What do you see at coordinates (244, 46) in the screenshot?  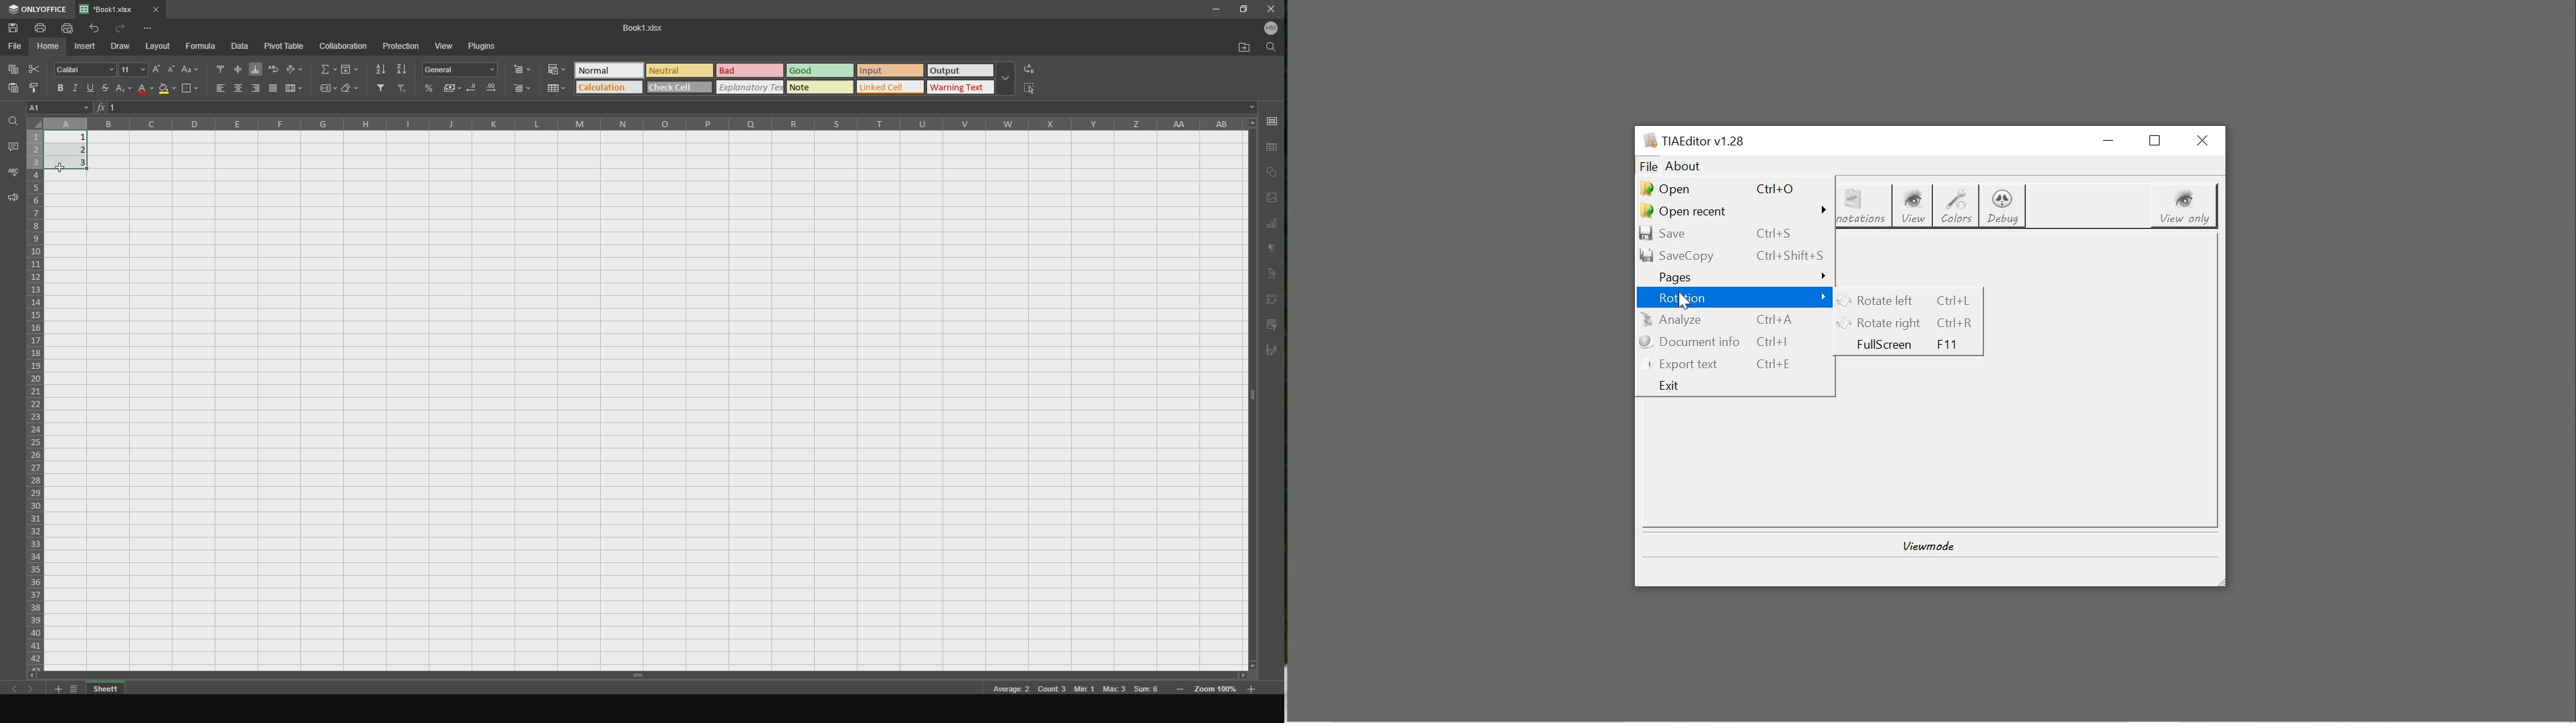 I see `data` at bounding box center [244, 46].